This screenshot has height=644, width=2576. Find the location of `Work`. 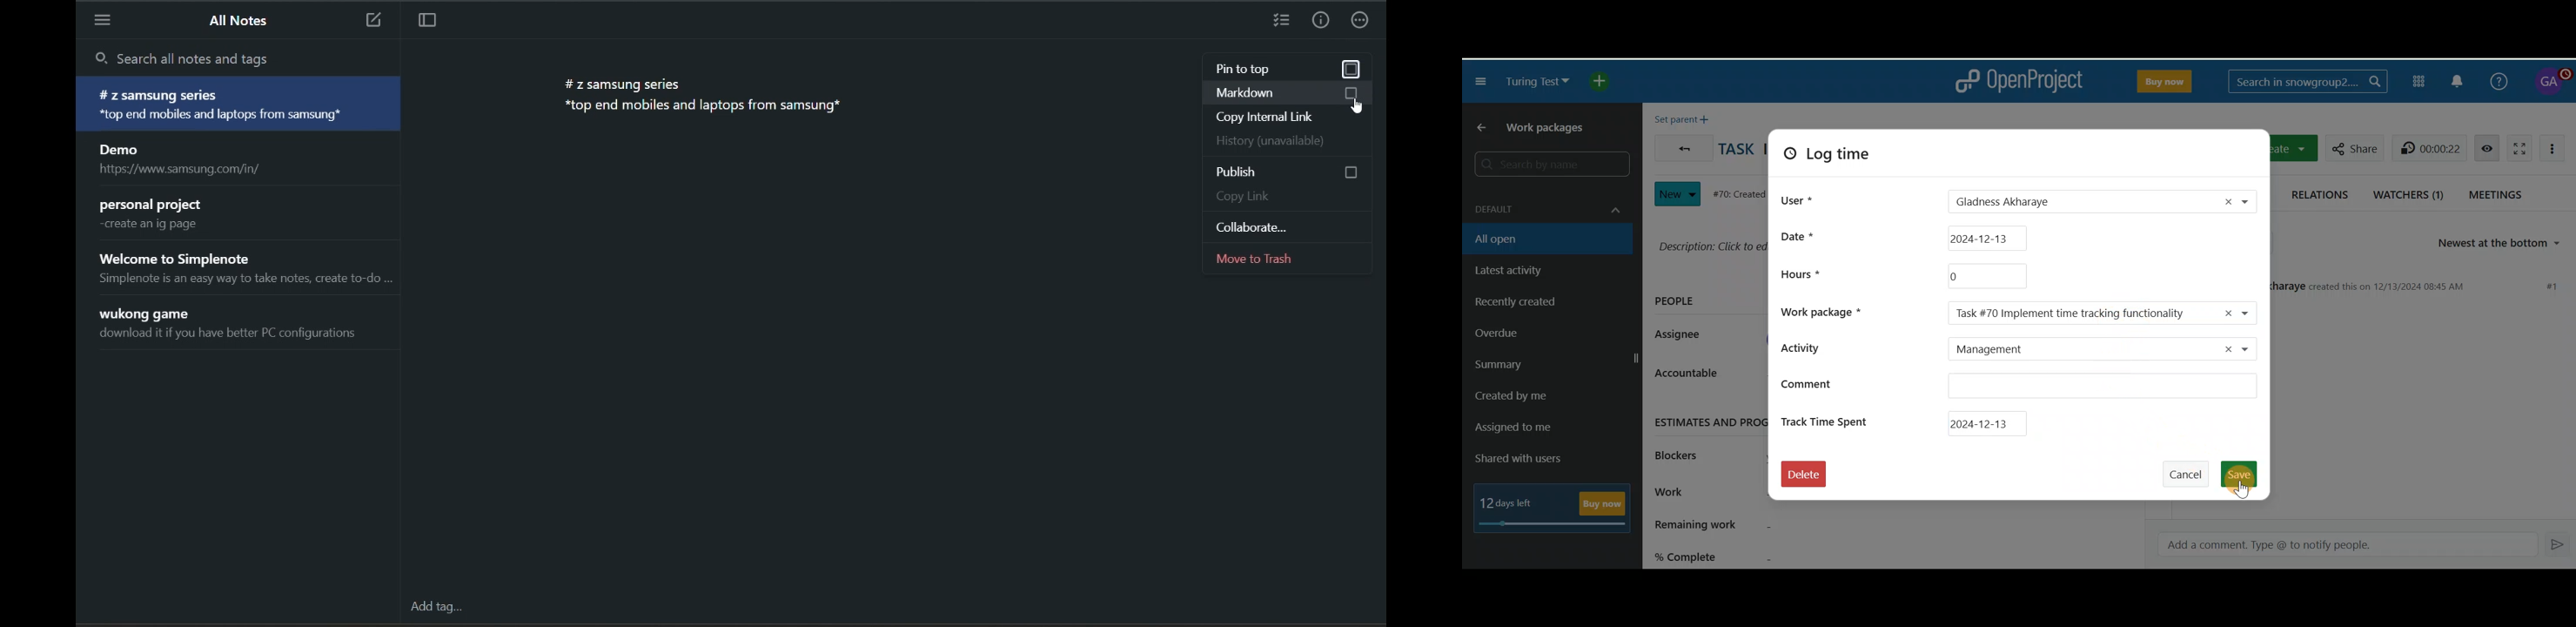

Work is located at coordinates (1703, 493).